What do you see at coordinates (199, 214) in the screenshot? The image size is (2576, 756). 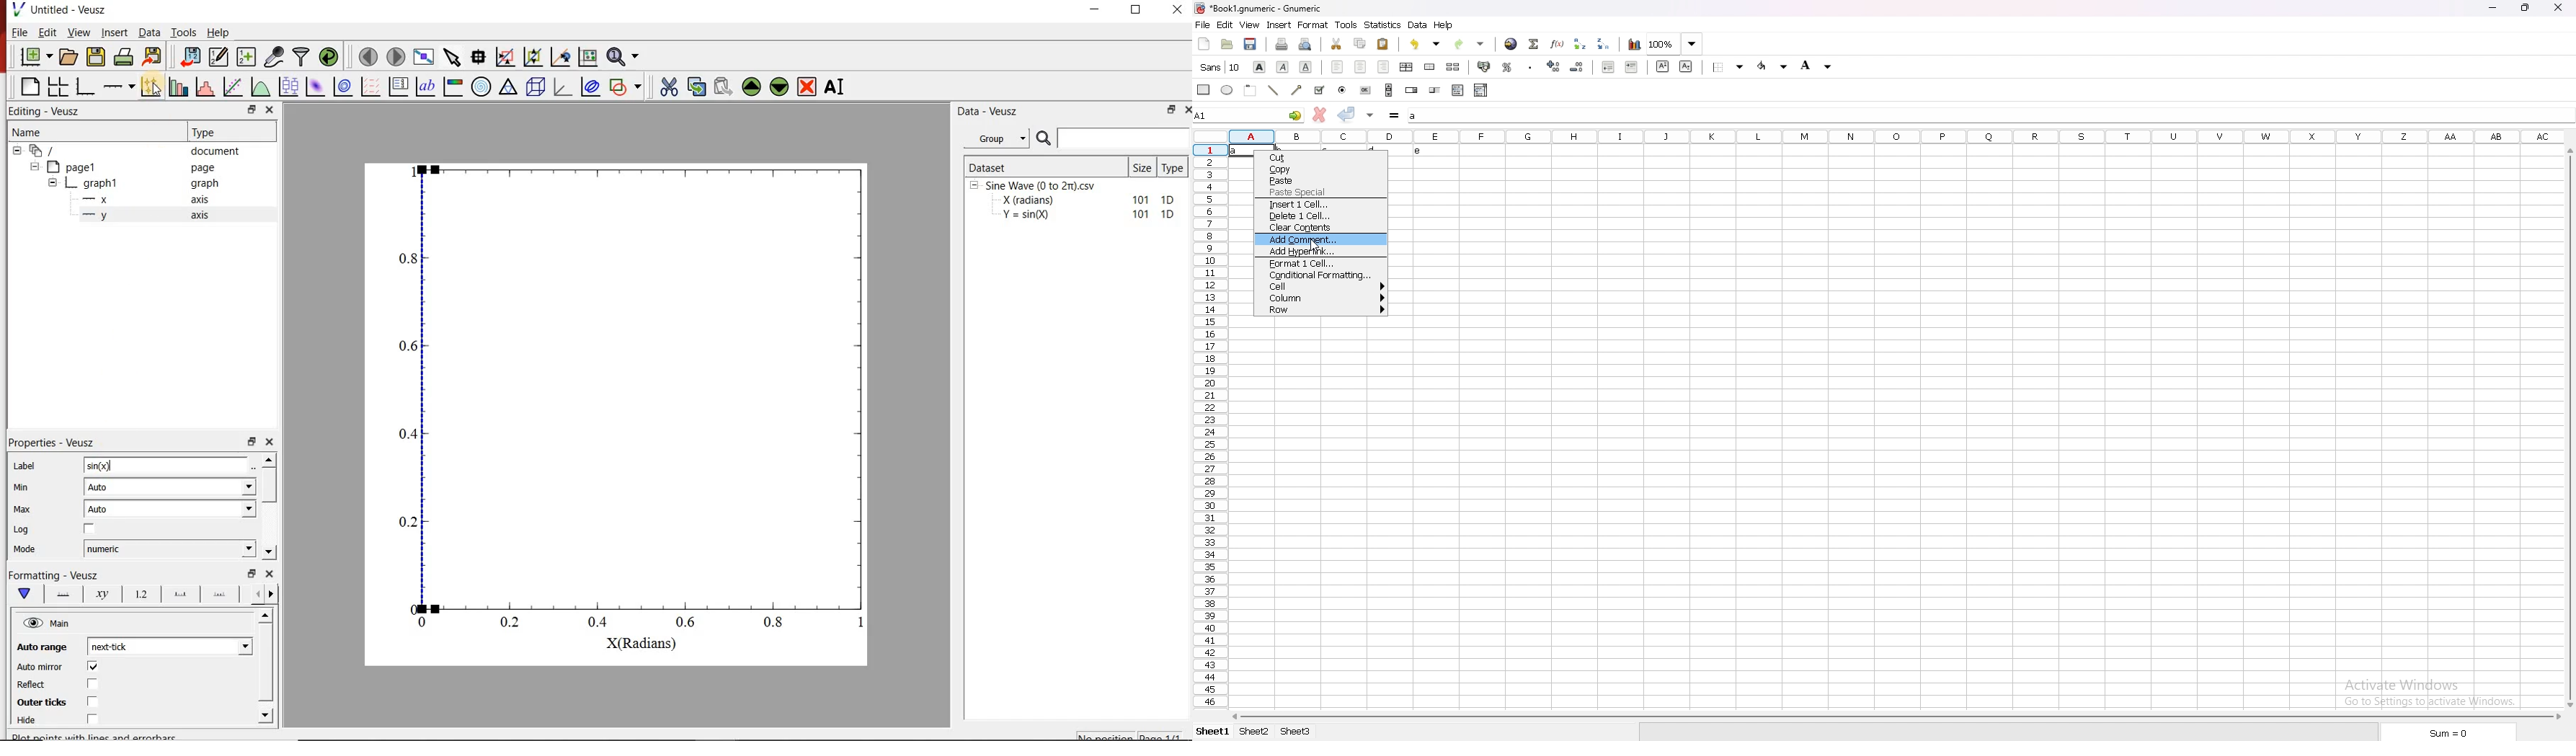 I see `axis` at bounding box center [199, 214].